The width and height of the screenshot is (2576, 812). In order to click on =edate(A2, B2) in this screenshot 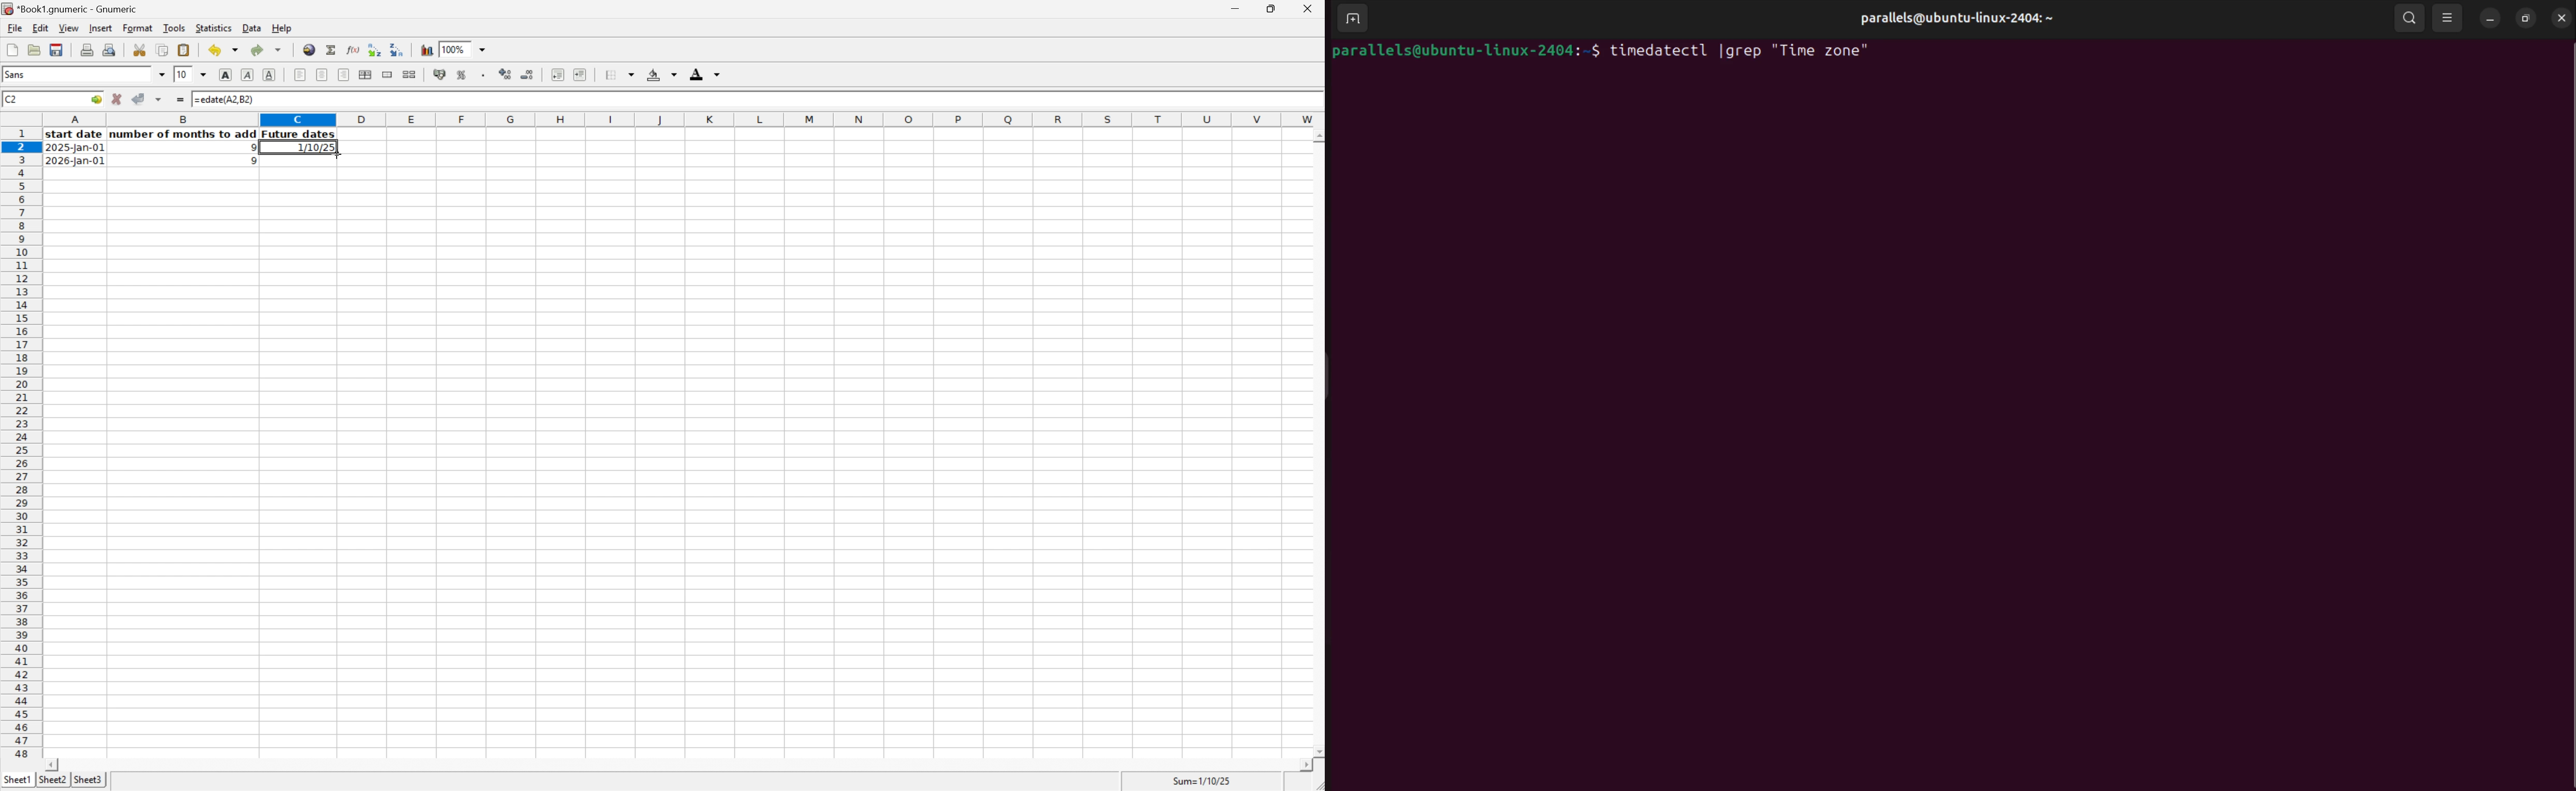, I will do `click(224, 99)`.